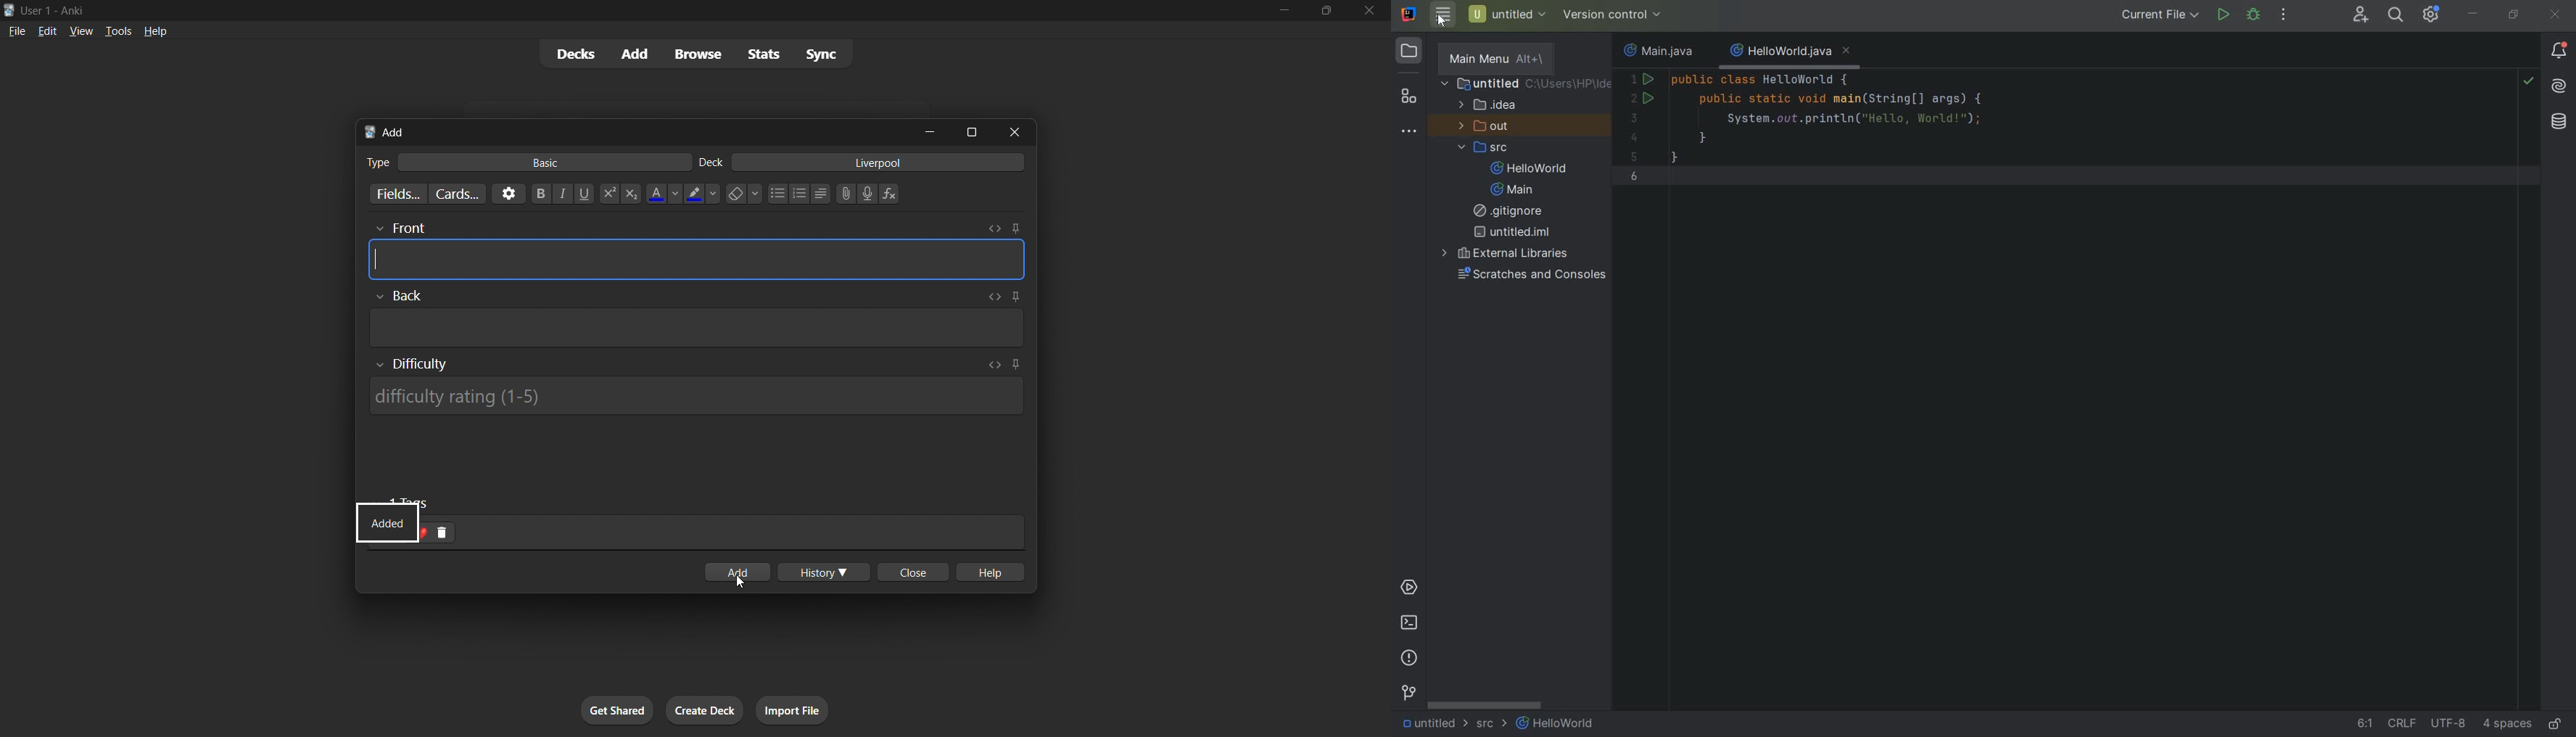 The image size is (2576, 756). What do you see at coordinates (391, 195) in the screenshot?
I see `customize fields` at bounding box center [391, 195].